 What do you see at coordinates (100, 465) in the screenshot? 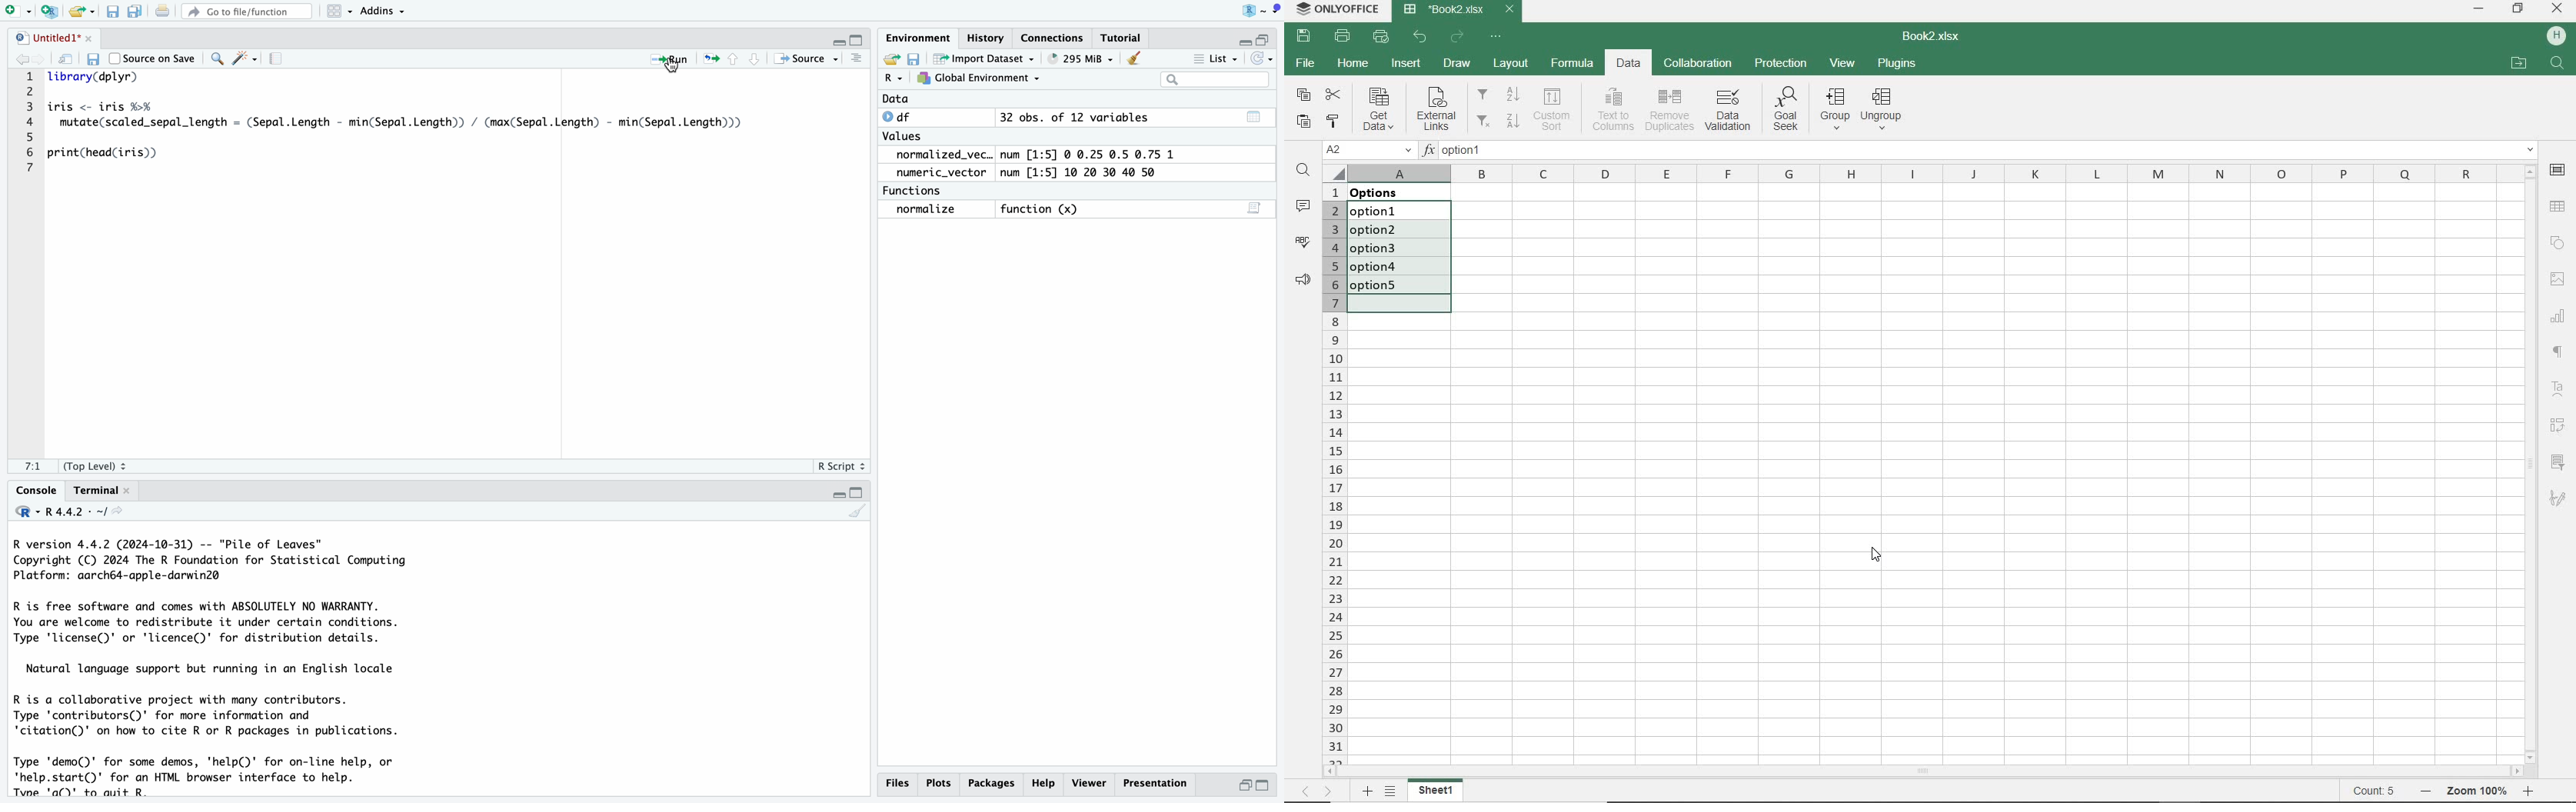
I see `Top Level` at bounding box center [100, 465].